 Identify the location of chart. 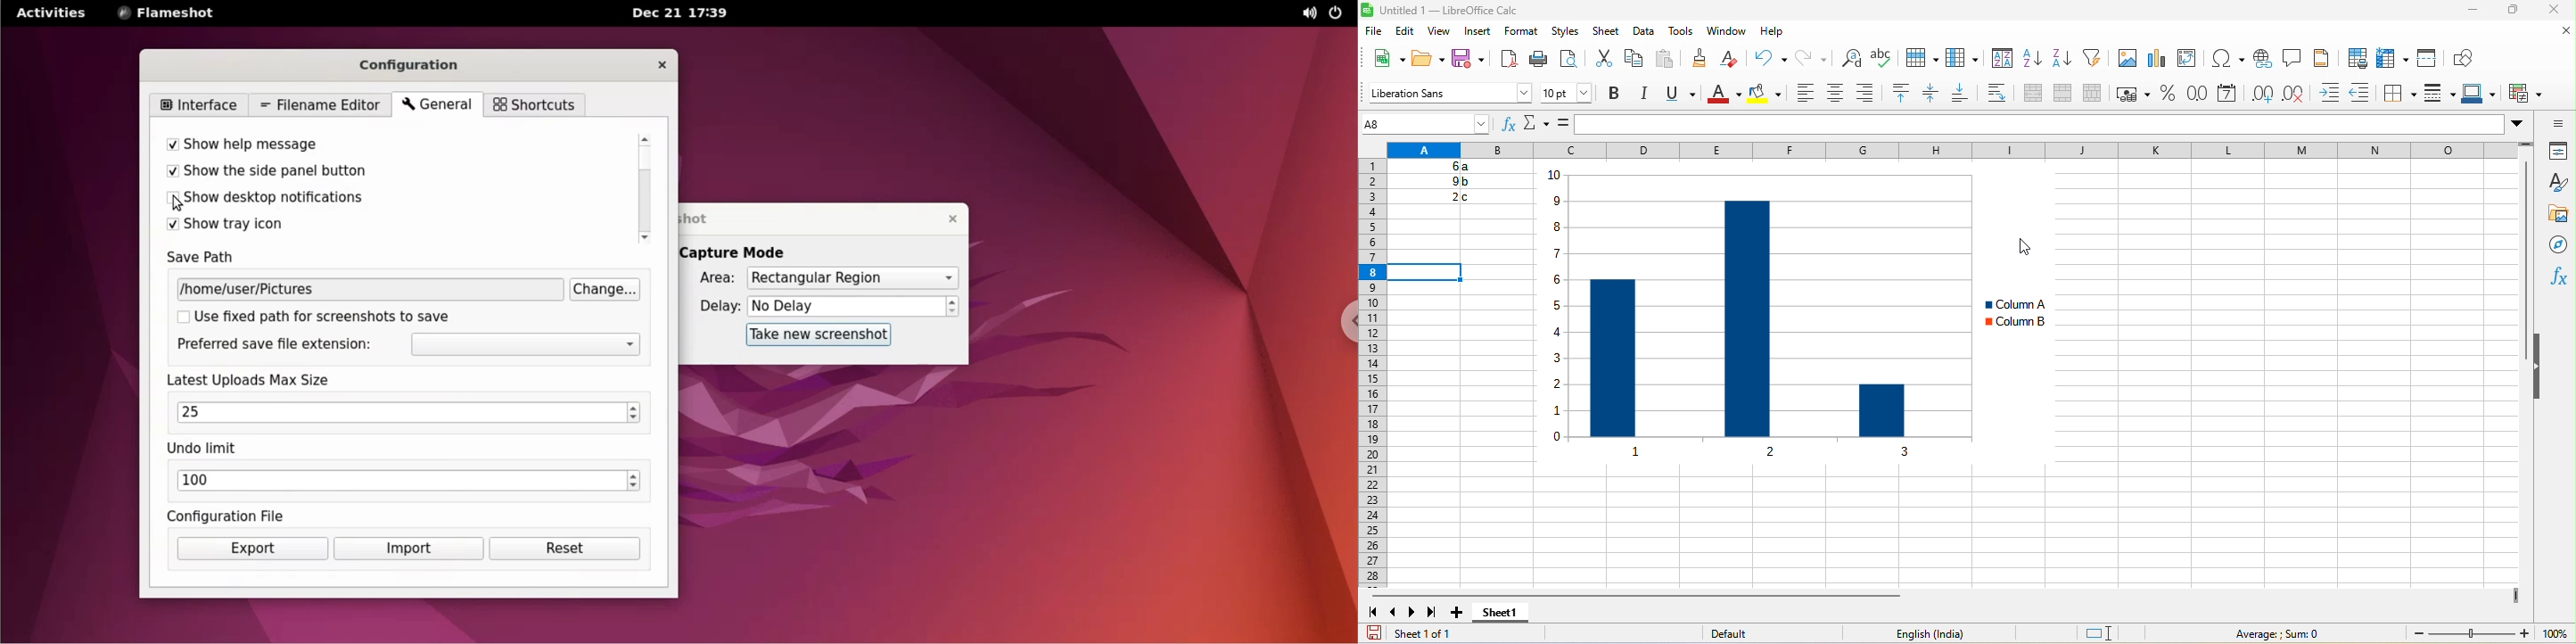
(1749, 315).